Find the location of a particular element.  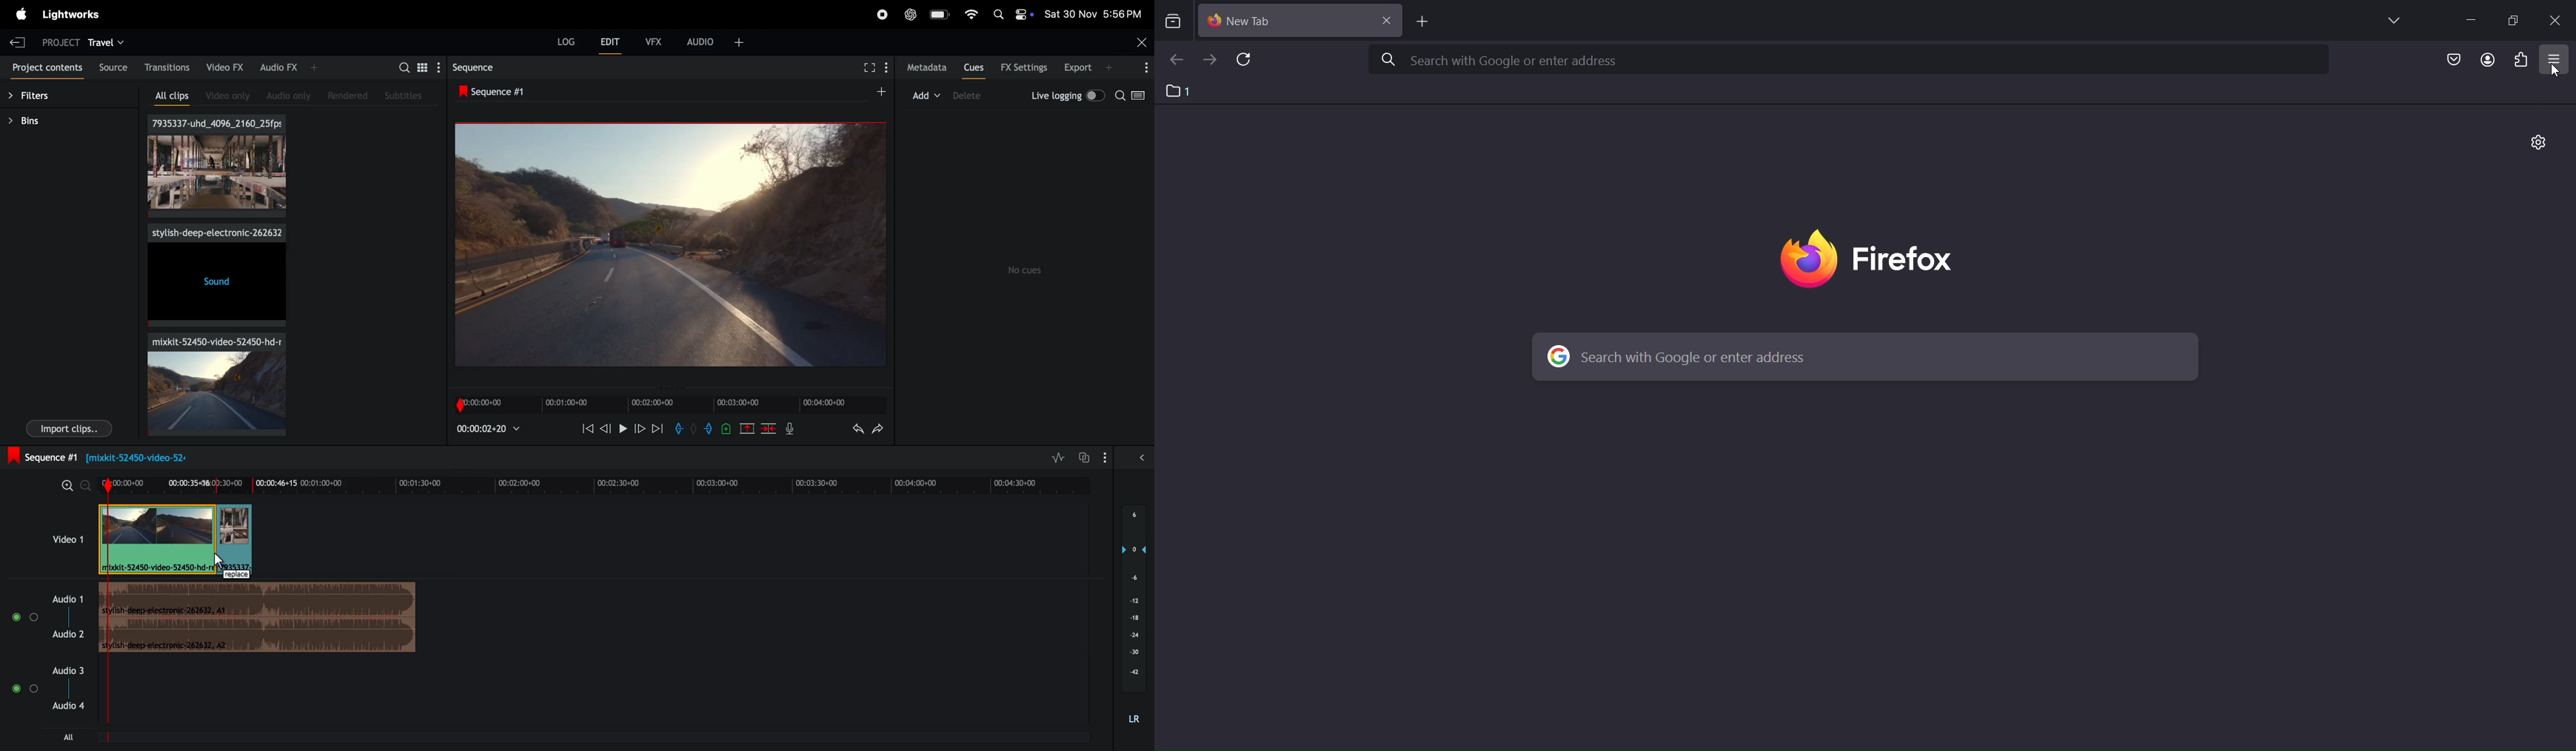

cursor is located at coordinates (214, 563).